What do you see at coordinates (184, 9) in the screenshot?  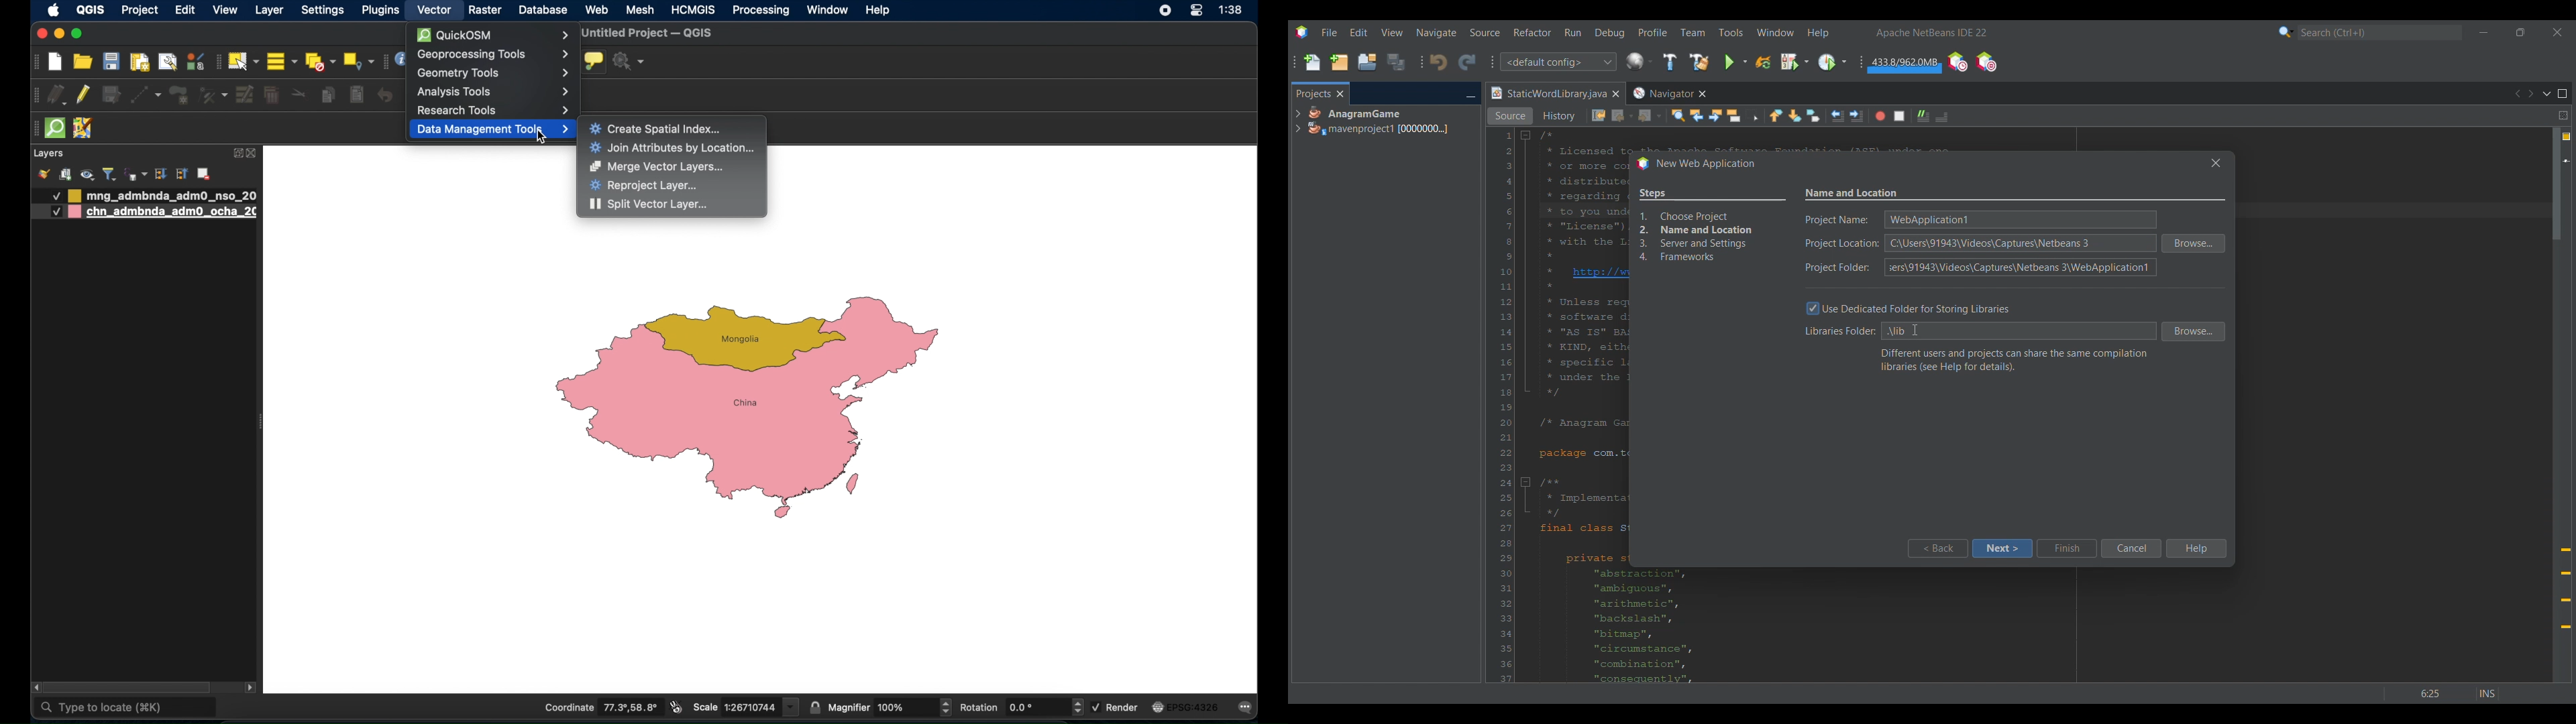 I see `edit` at bounding box center [184, 9].